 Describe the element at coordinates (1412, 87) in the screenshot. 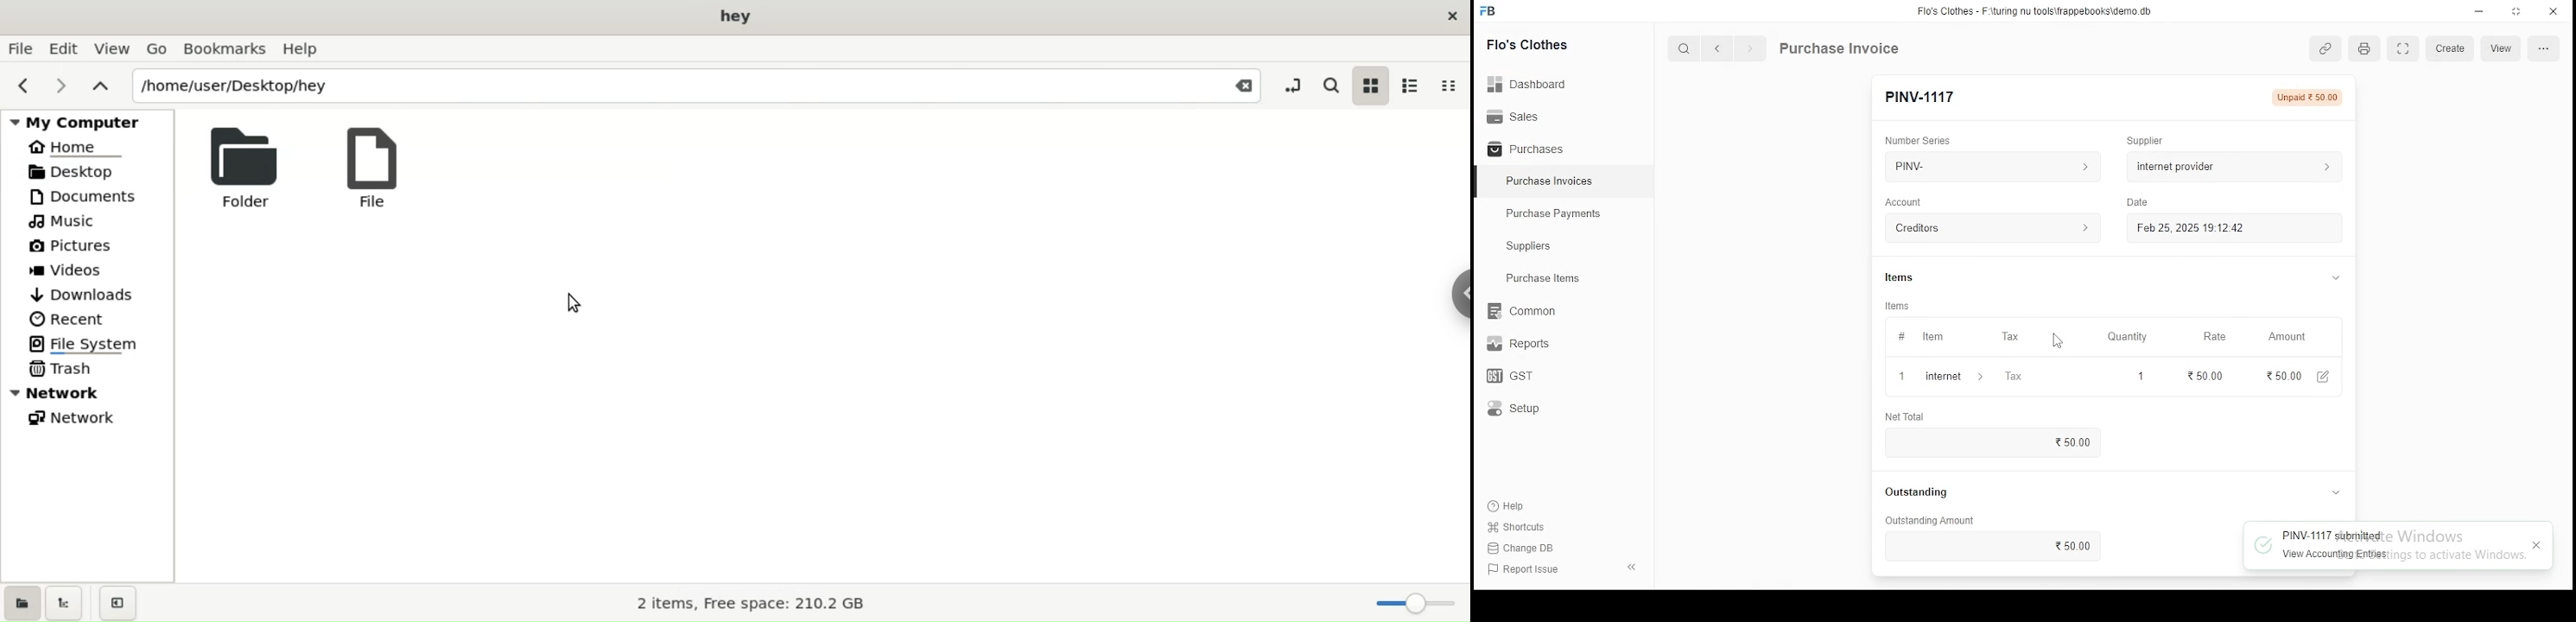

I see `list view` at that location.